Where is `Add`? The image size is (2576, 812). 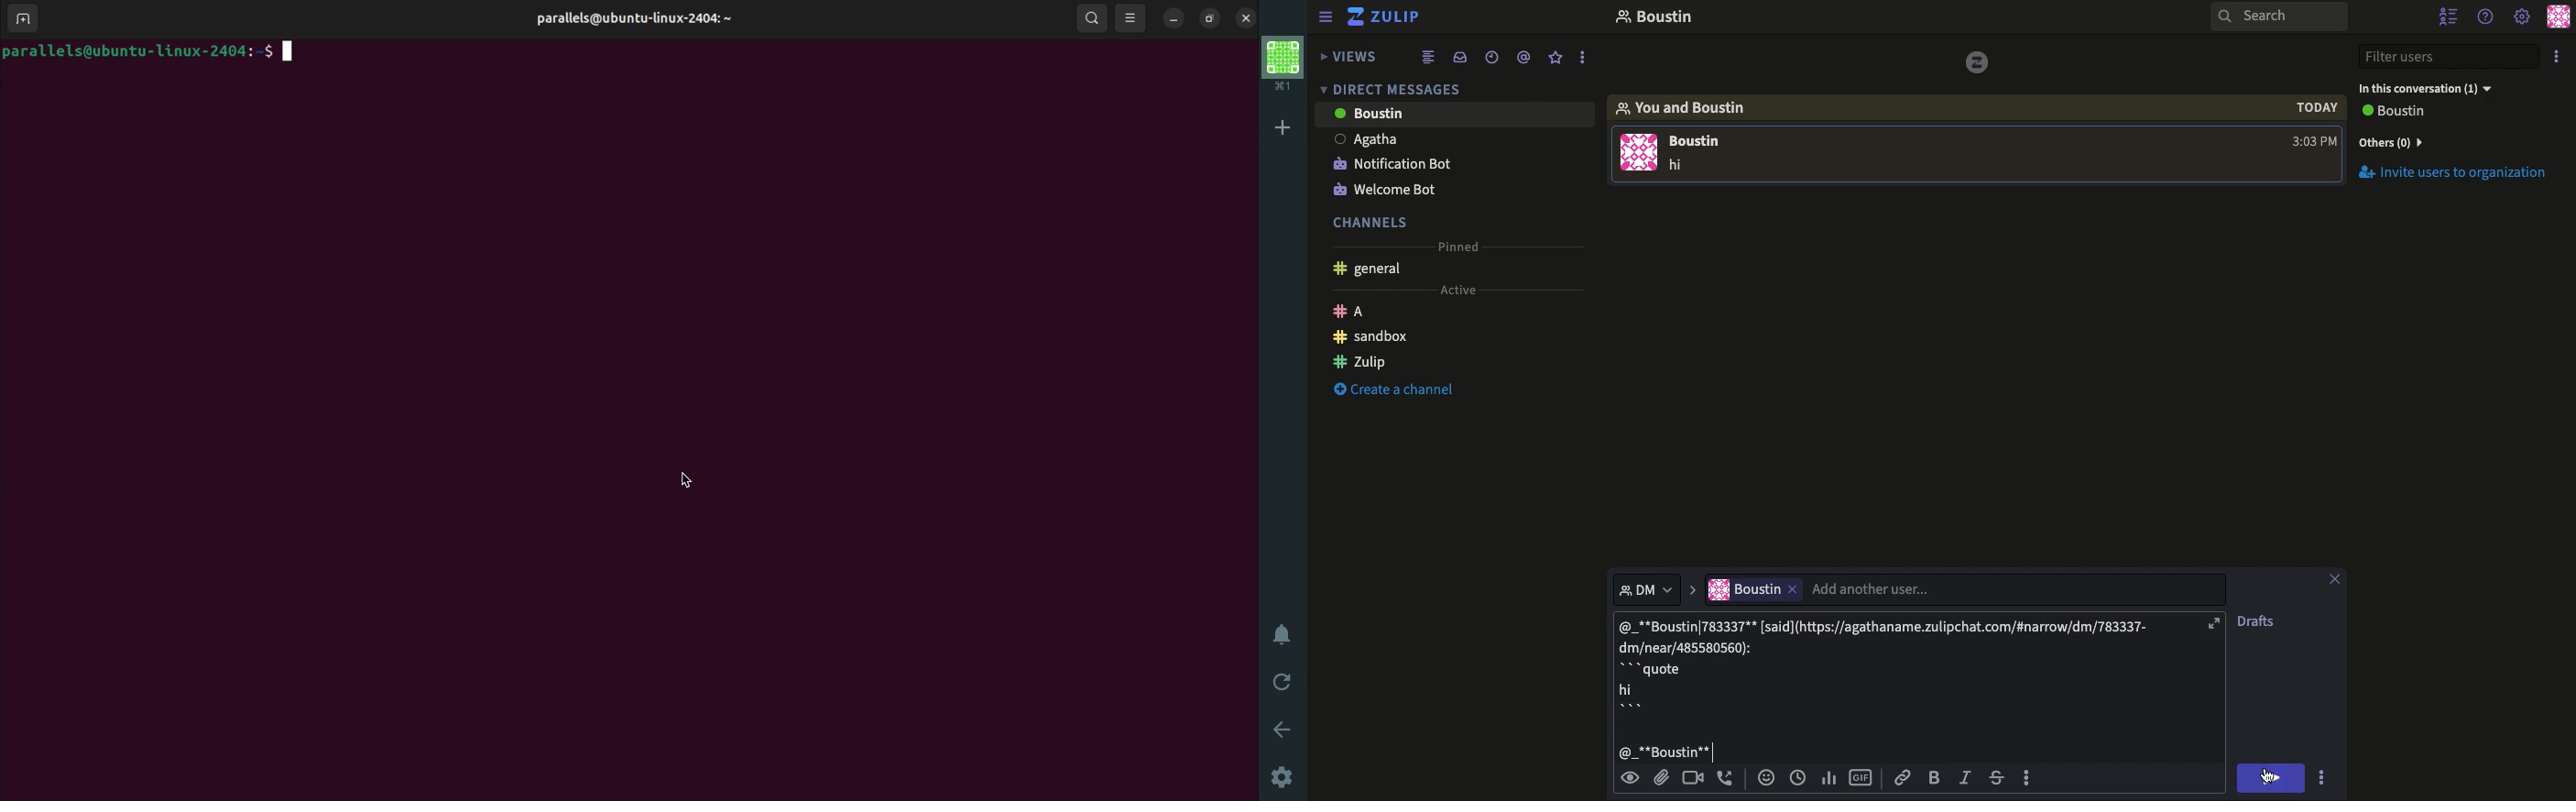
Add is located at coordinates (1279, 129).